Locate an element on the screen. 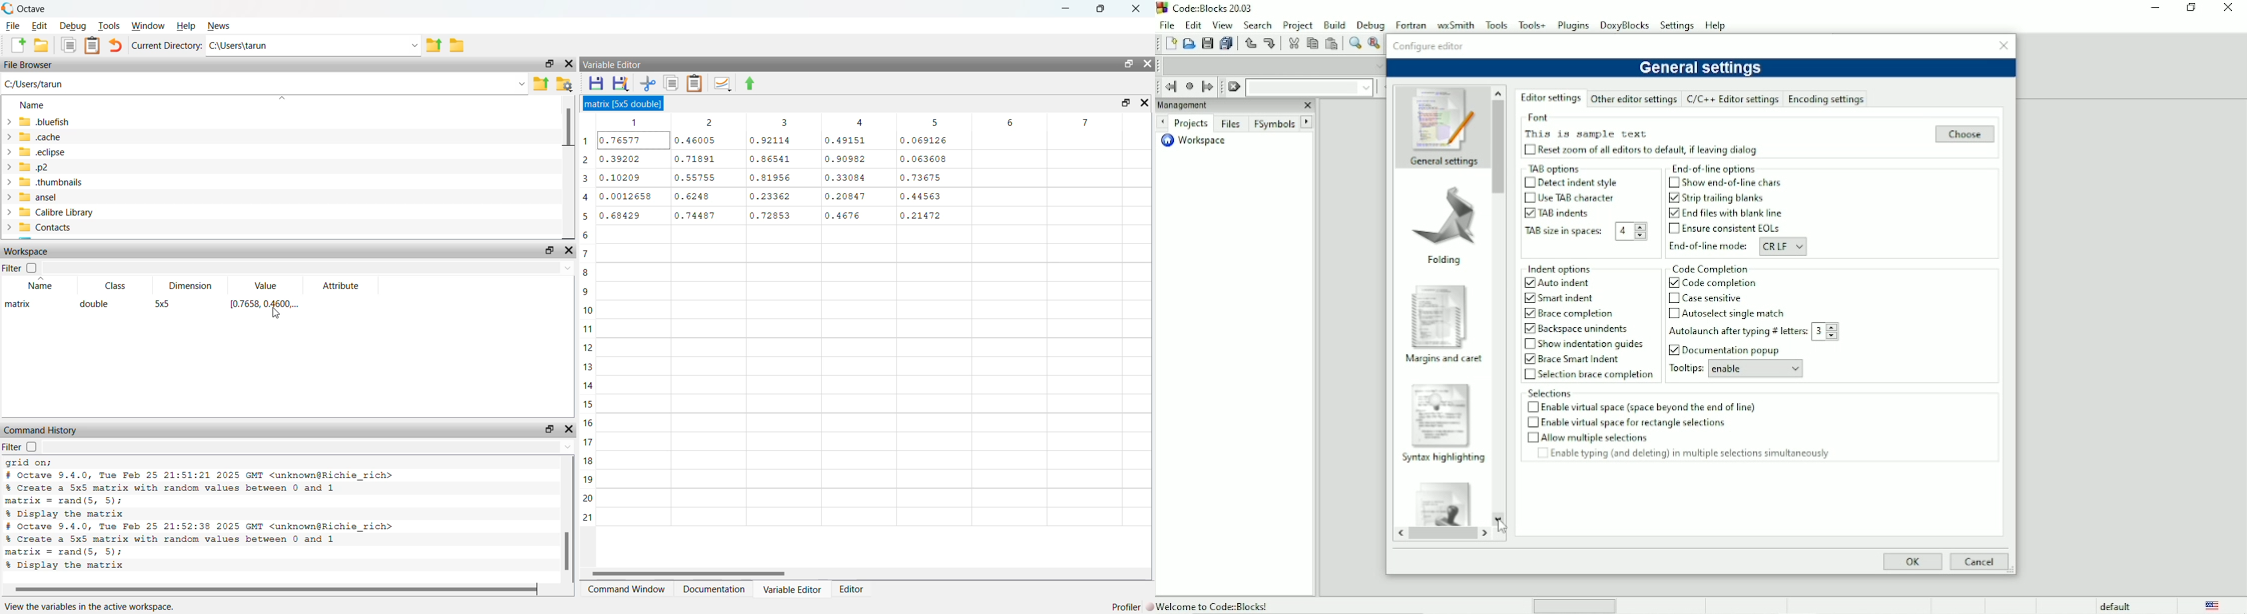 The height and width of the screenshot is (616, 2268). Configure editor is located at coordinates (1429, 44).